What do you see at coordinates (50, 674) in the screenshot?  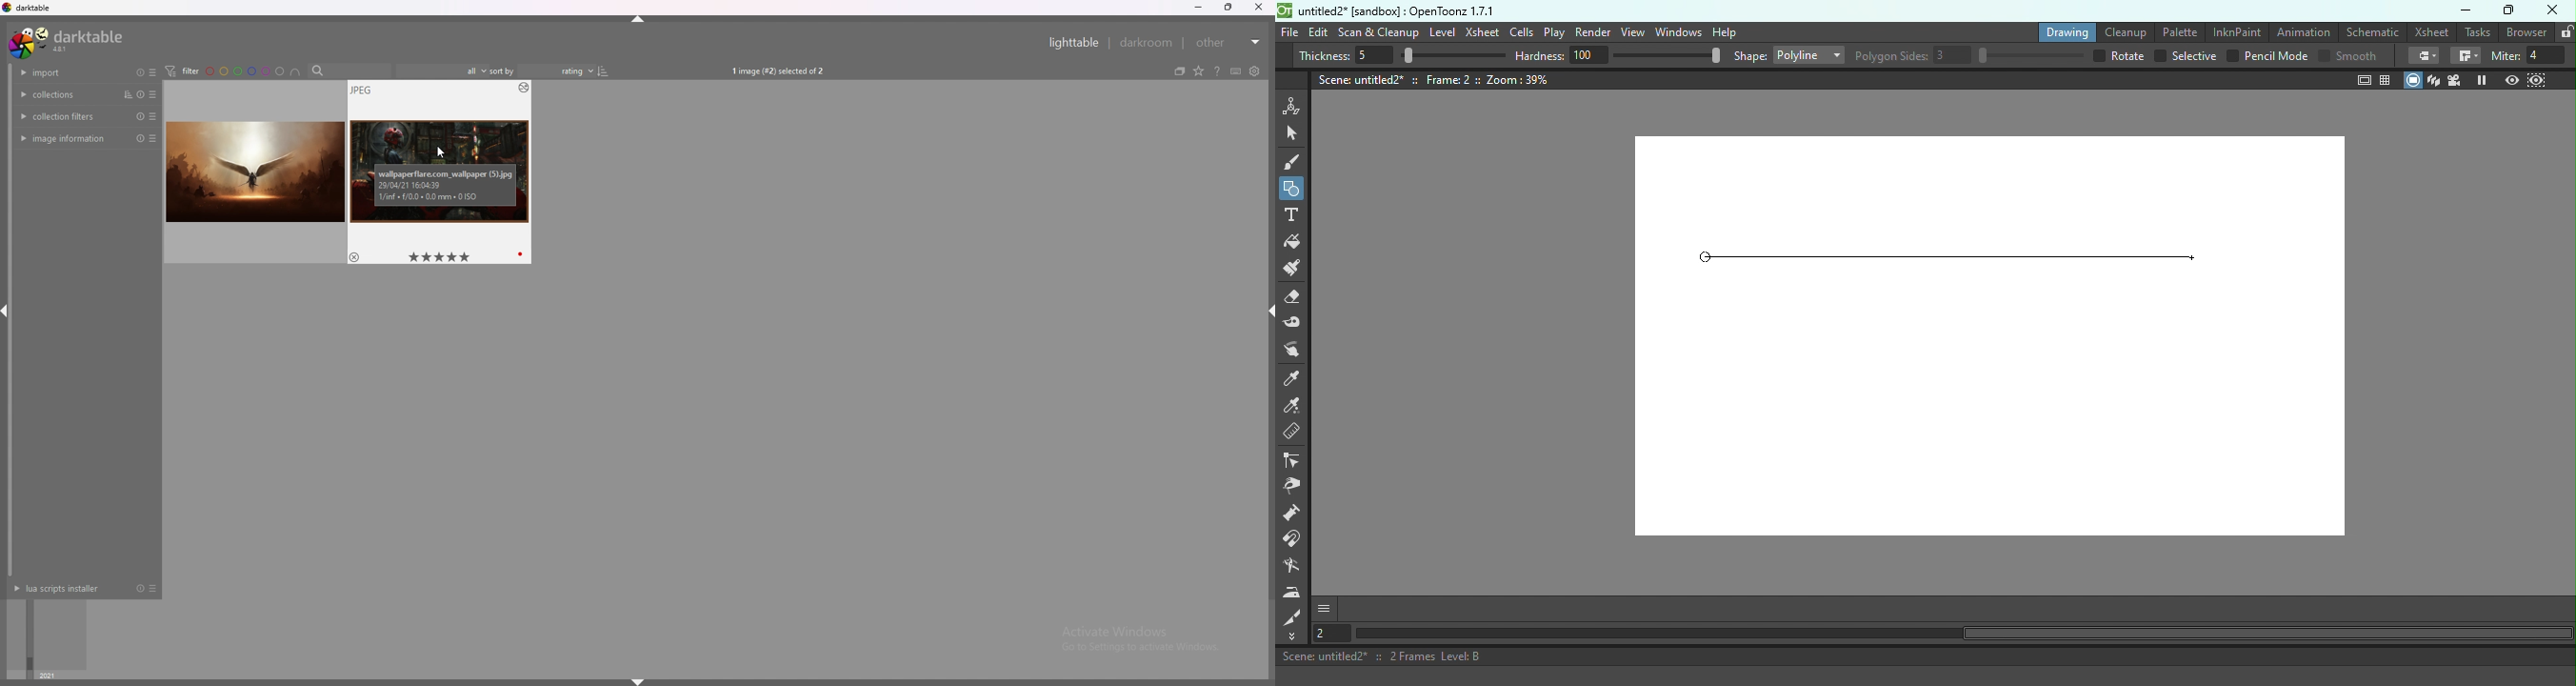 I see `year` at bounding box center [50, 674].